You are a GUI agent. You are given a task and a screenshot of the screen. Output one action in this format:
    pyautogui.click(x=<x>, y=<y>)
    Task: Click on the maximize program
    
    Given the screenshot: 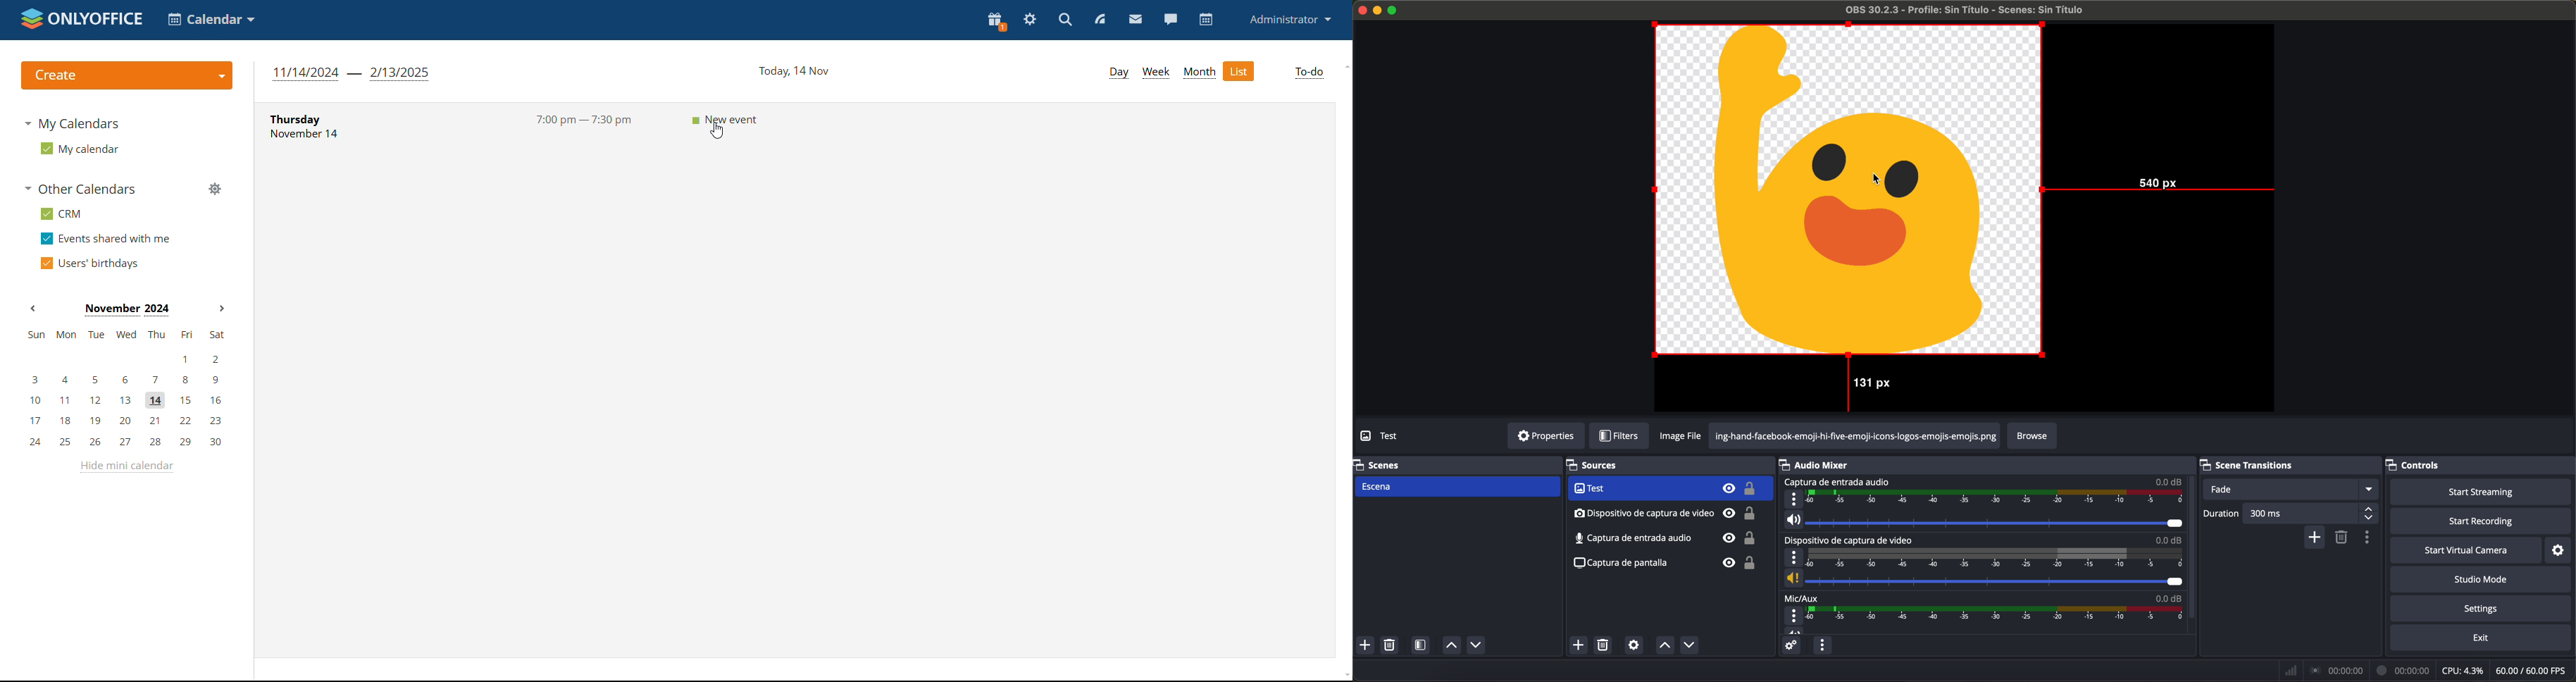 What is the action you would take?
    pyautogui.click(x=1394, y=9)
    